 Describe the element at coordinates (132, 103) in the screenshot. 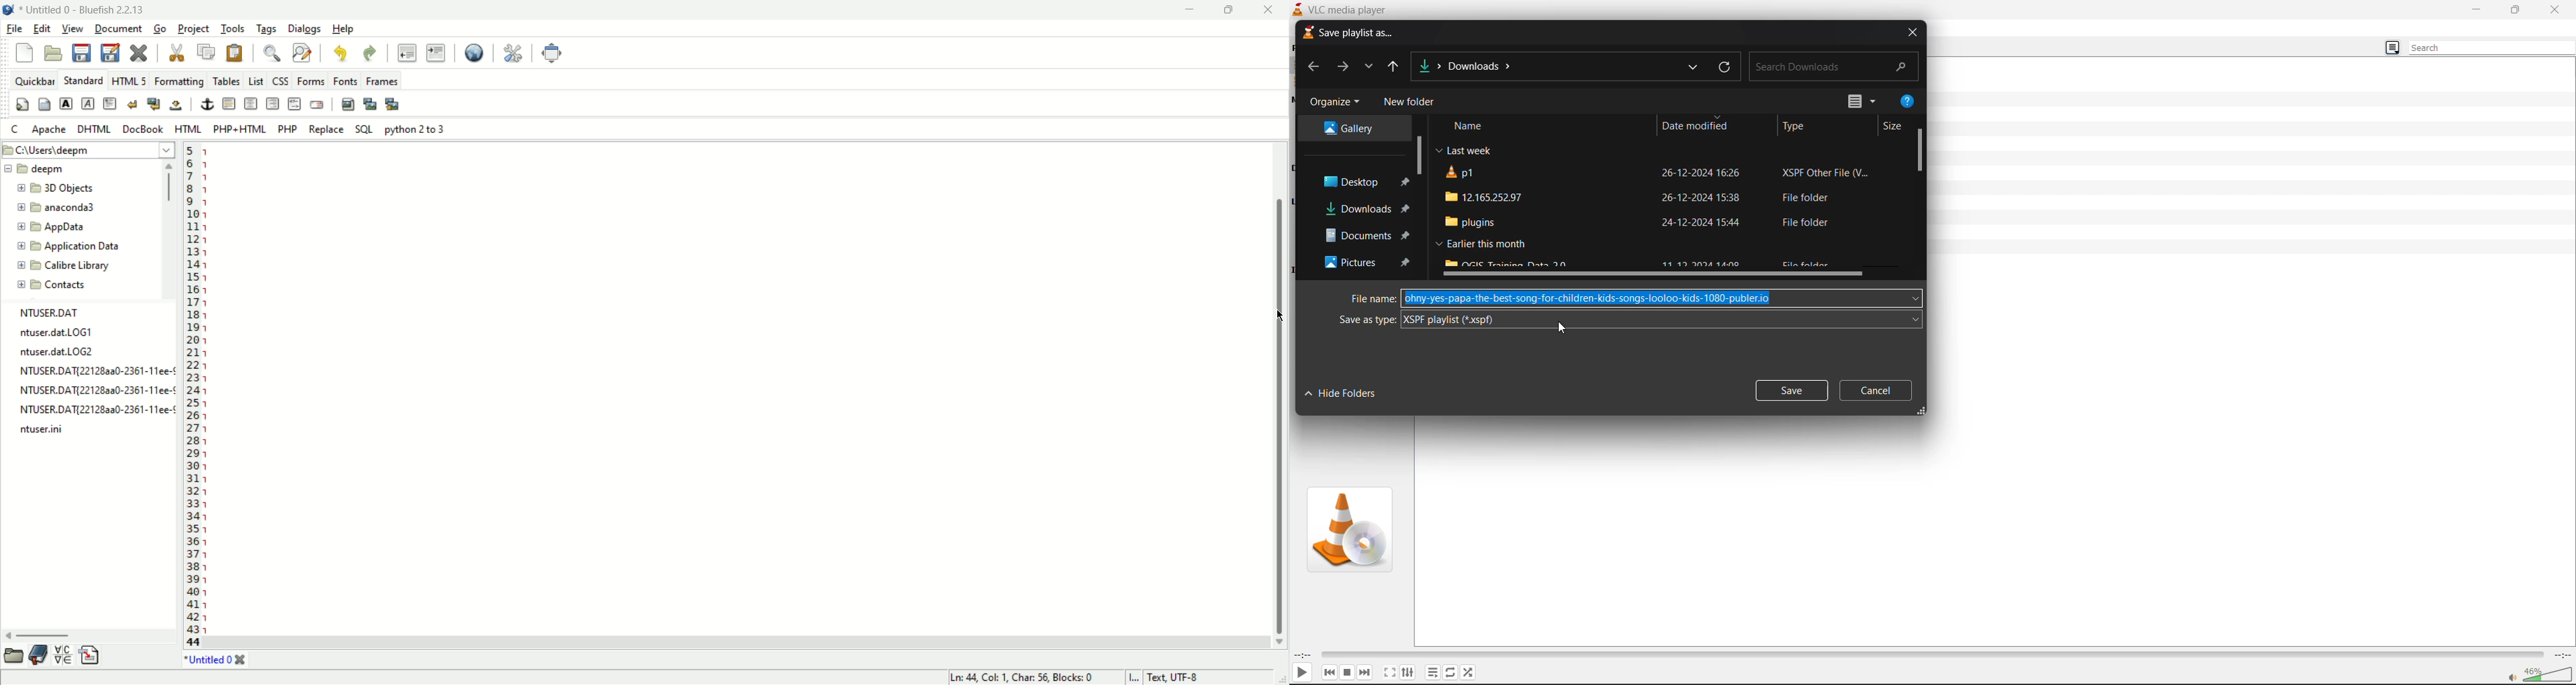

I see `break` at that location.